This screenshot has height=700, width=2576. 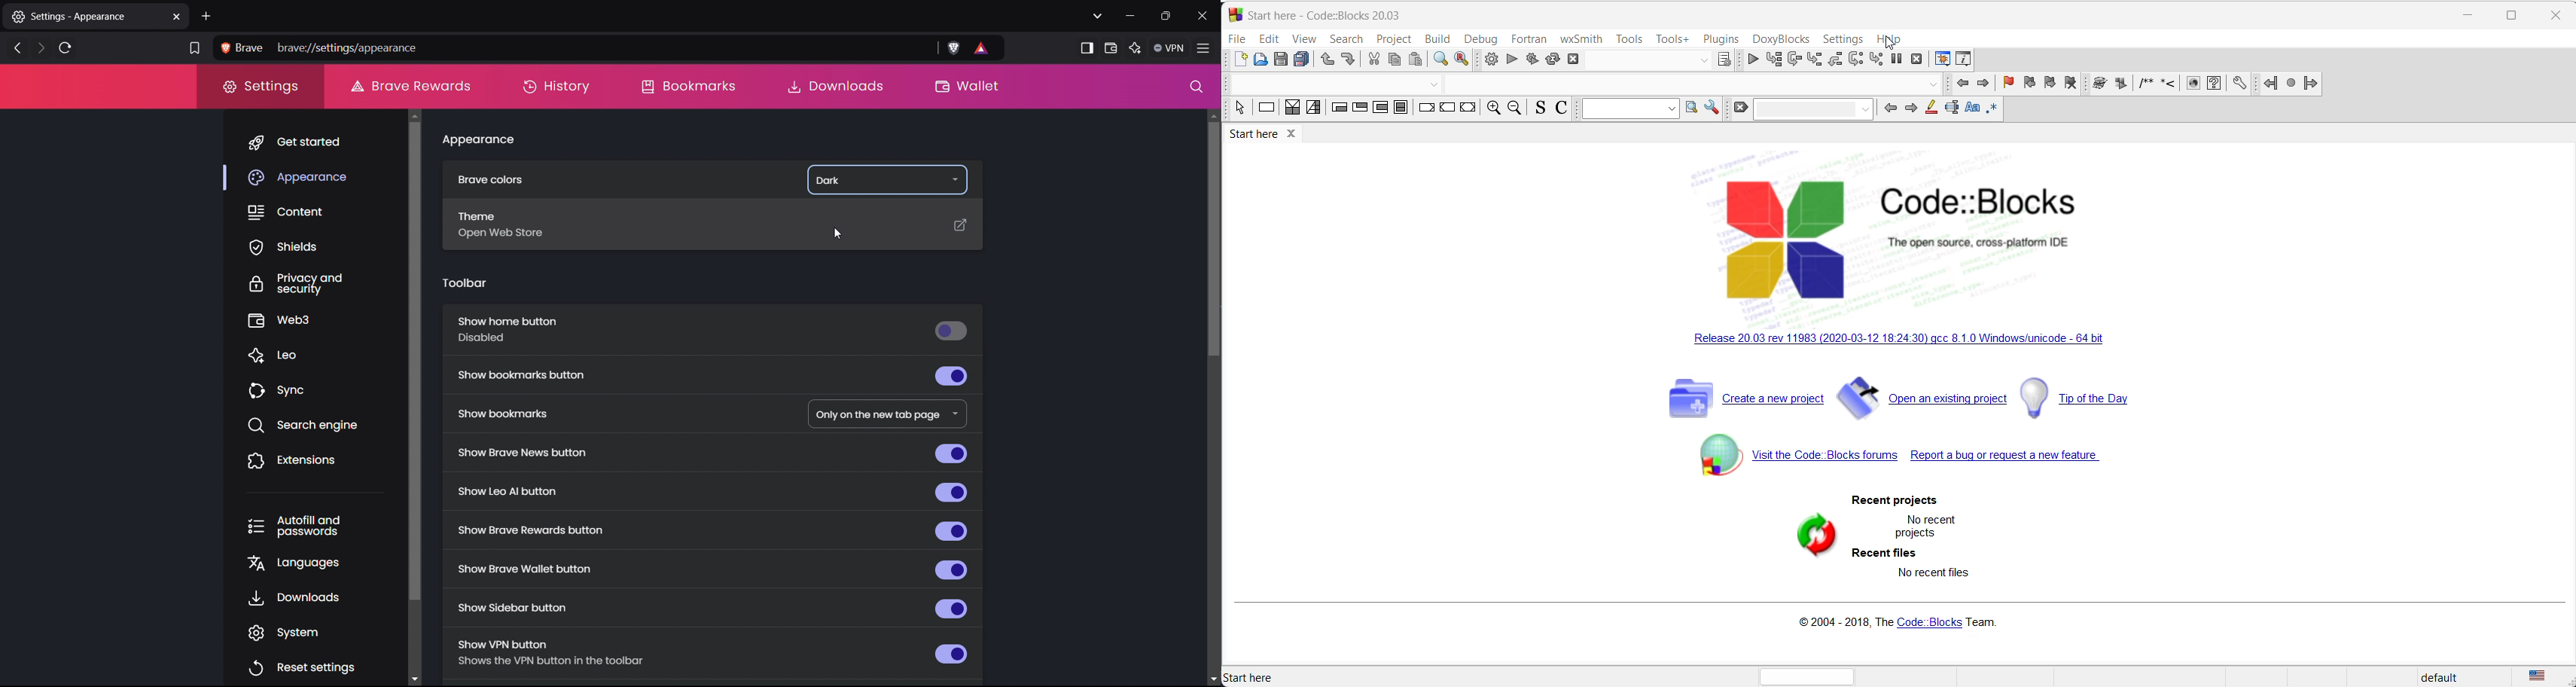 I want to click on next bookmark, so click(x=2050, y=84).